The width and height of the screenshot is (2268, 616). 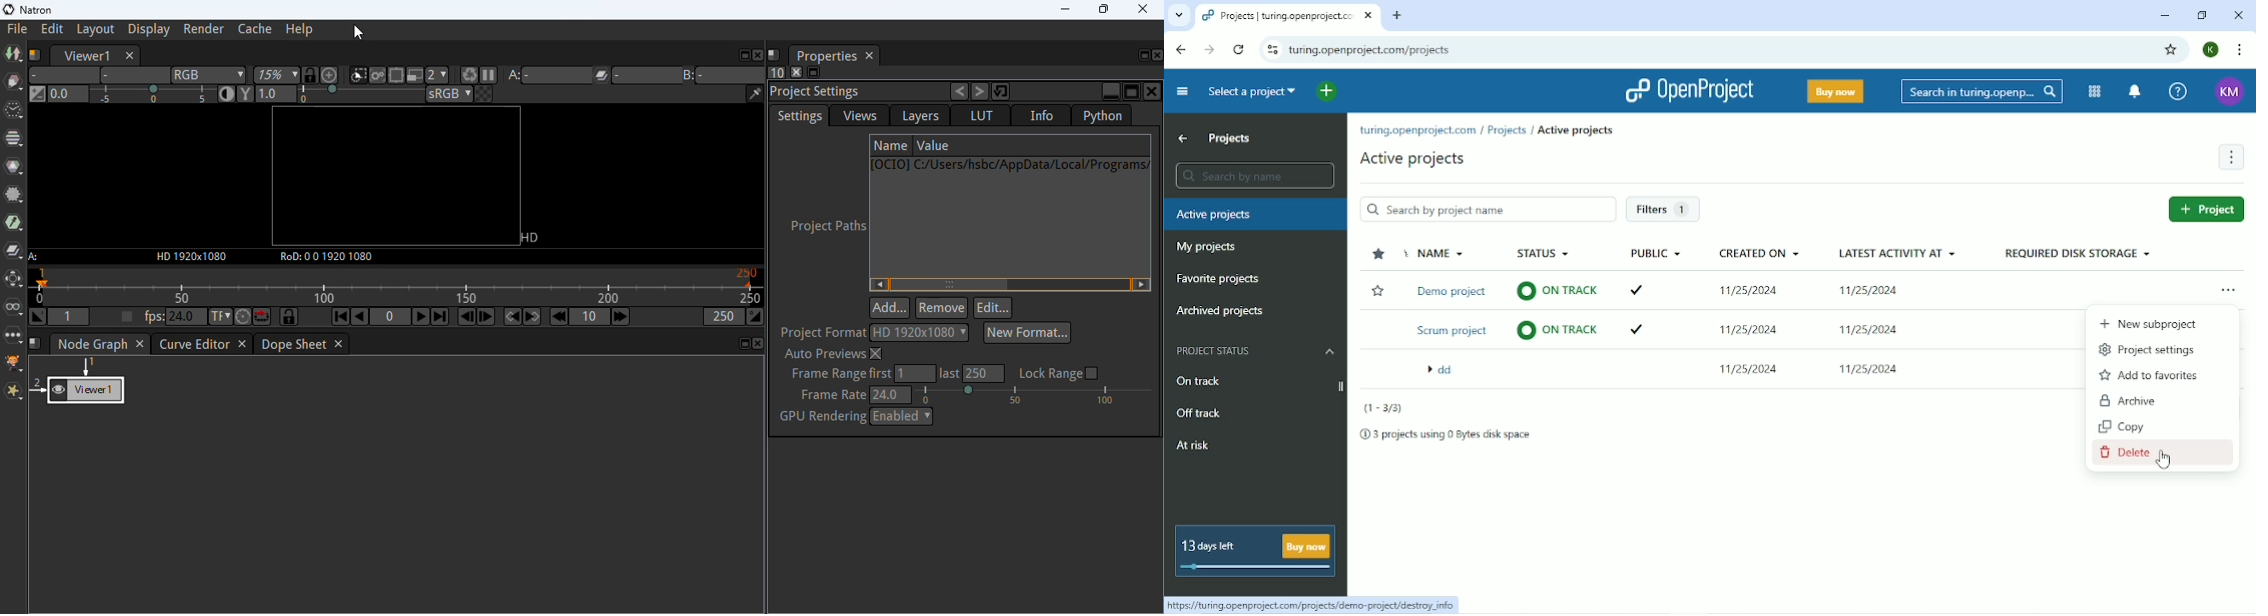 What do you see at coordinates (1872, 289) in the screenshot?
I see `11/25/2024` at bounding box center [1872, 289].